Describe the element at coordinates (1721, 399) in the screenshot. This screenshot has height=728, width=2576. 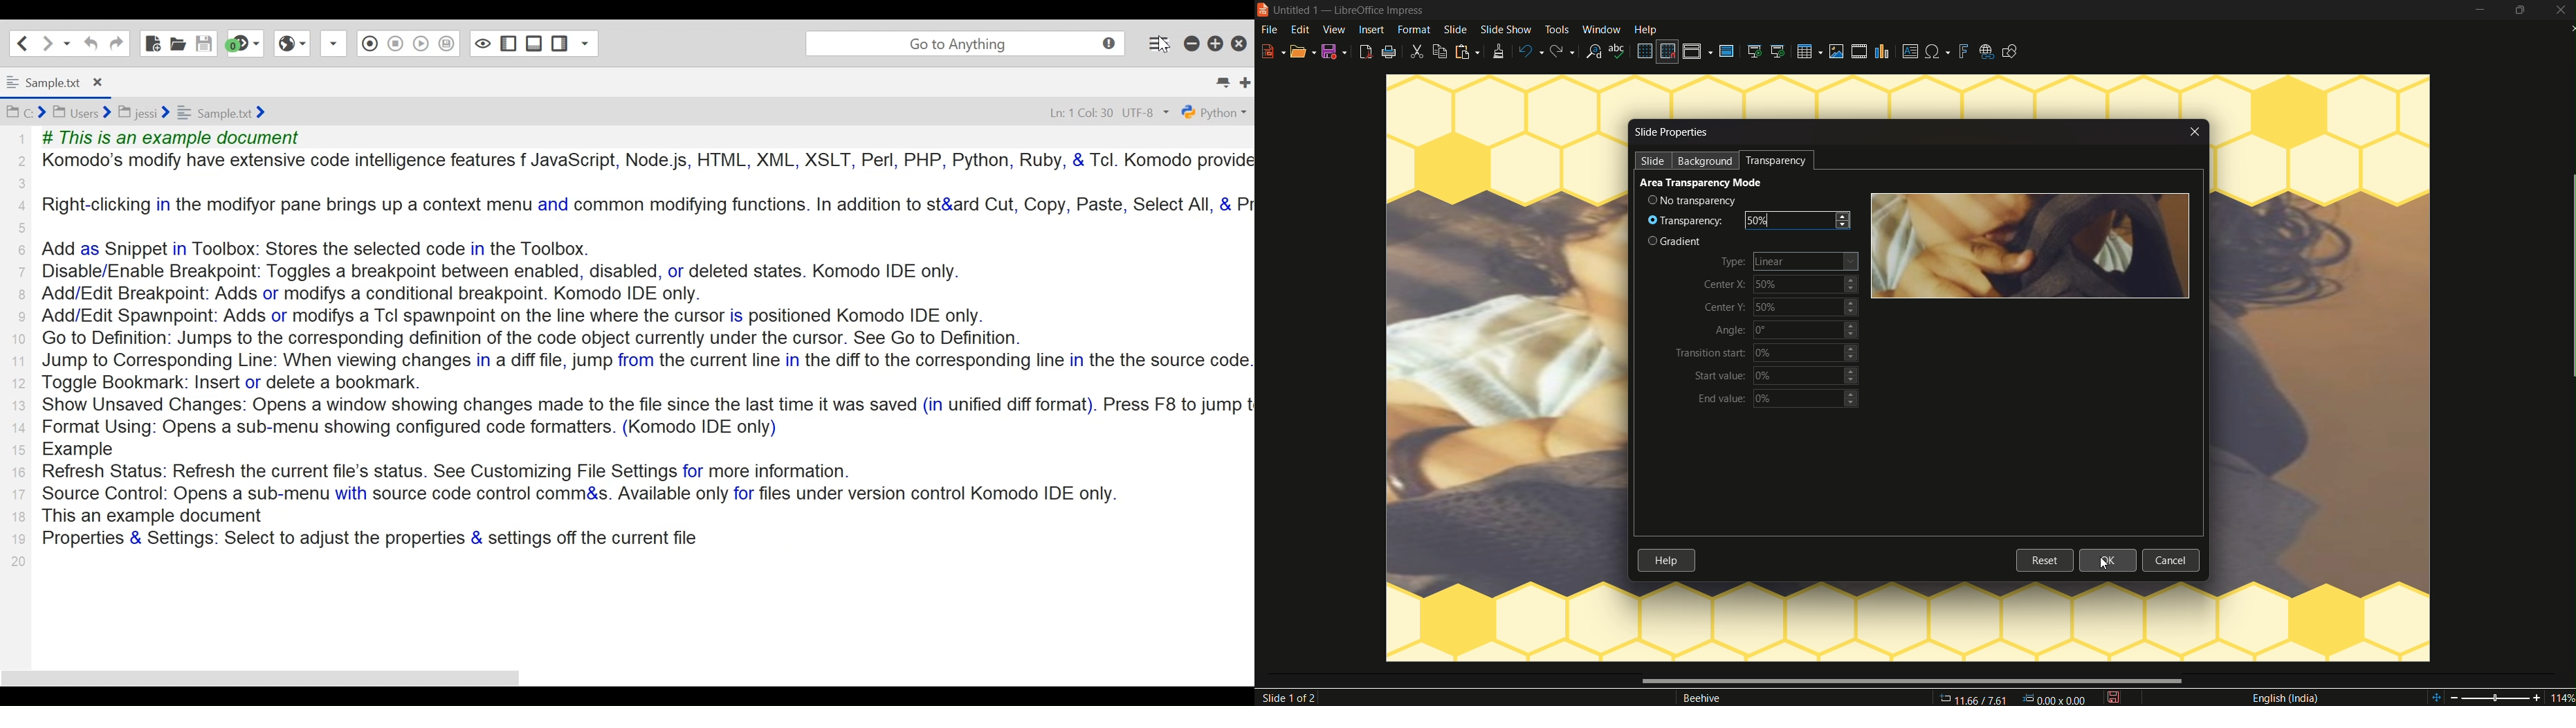
I see `end value` at that location.